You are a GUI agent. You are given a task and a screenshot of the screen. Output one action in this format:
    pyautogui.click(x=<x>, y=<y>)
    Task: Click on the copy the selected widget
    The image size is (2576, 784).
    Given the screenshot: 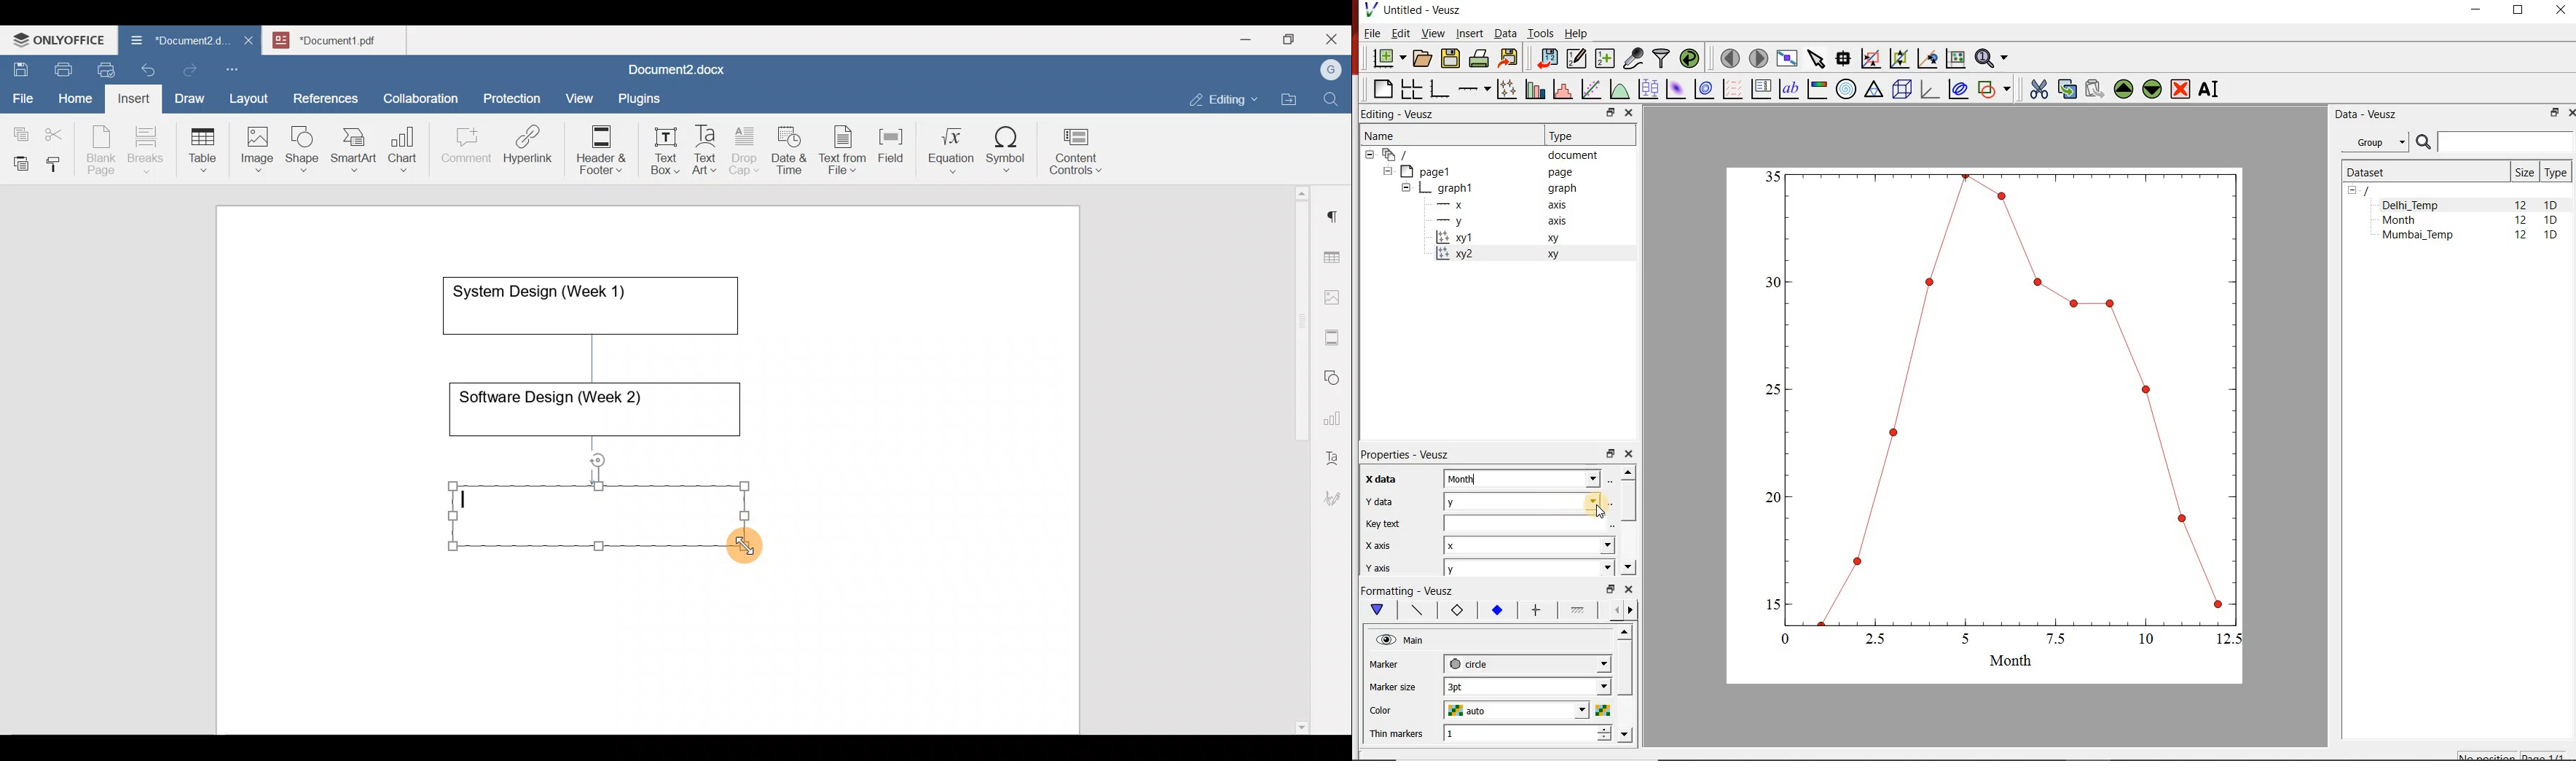 What is the action you would take?
    pyautogui.click(x=2065, y=89)
    